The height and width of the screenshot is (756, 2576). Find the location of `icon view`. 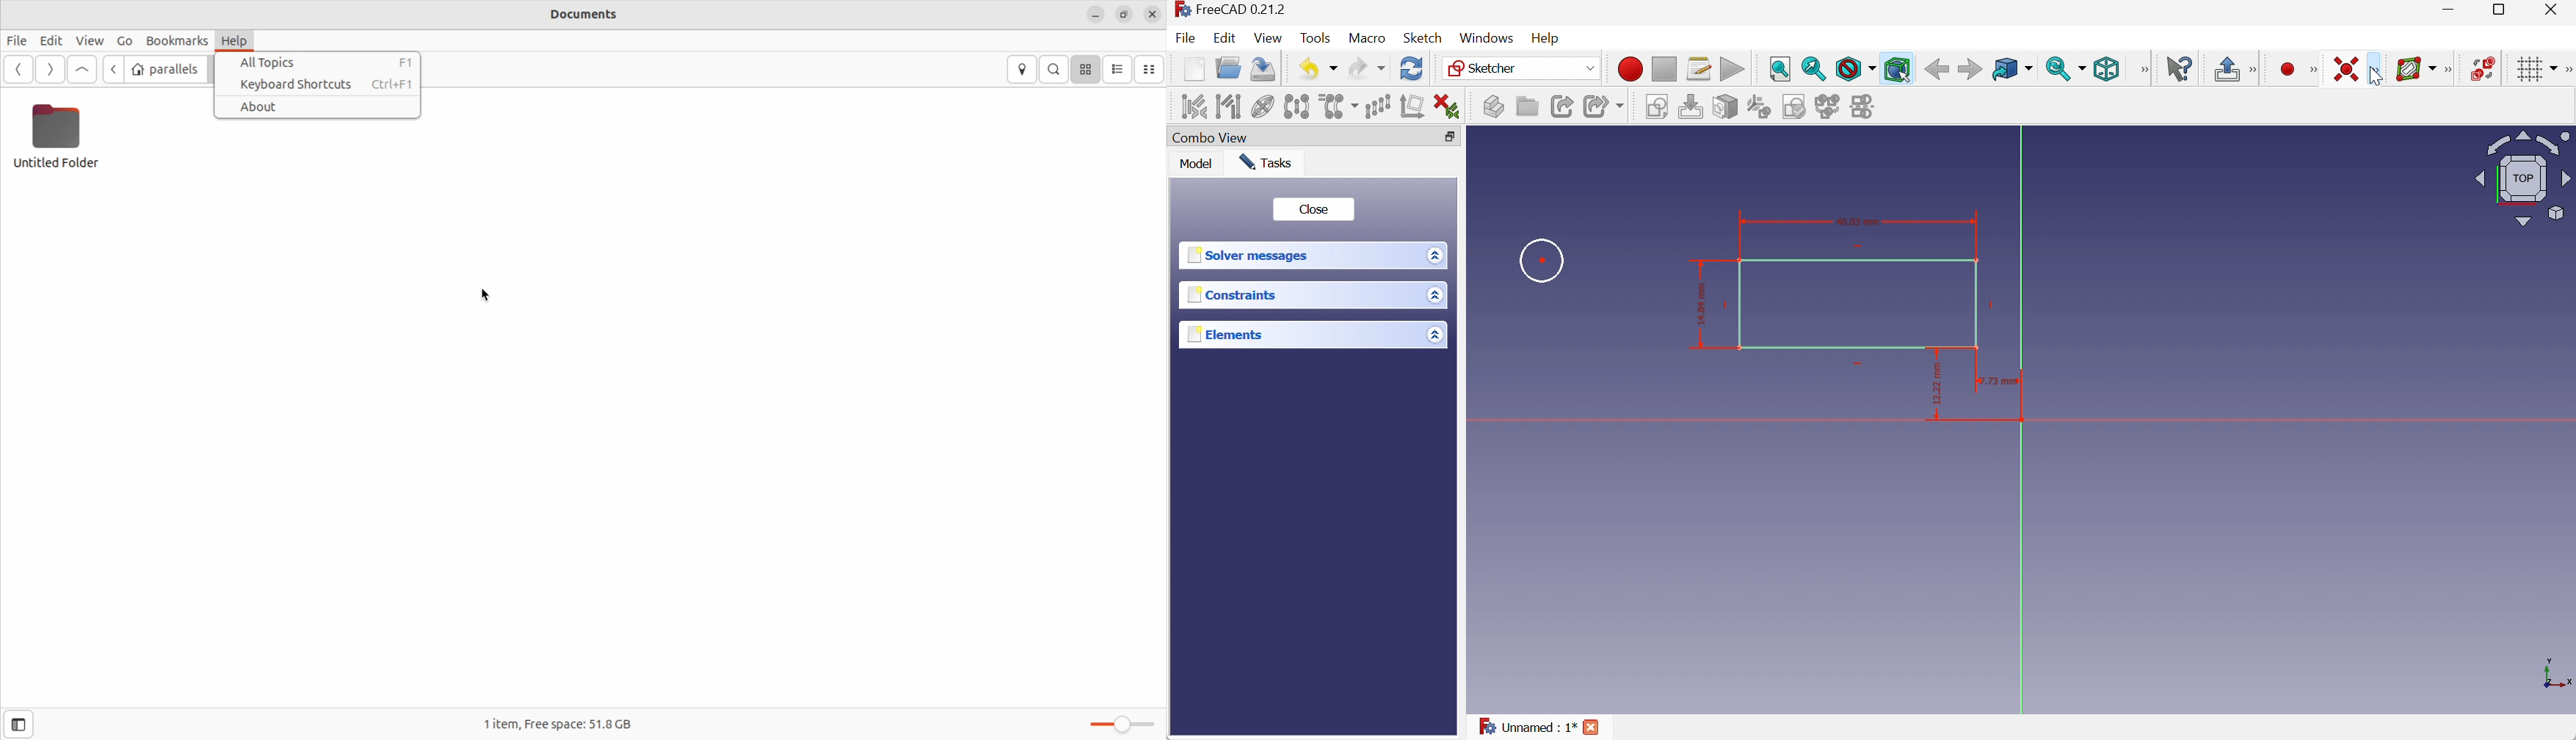

icon view is located at coordinates (1086, 69).